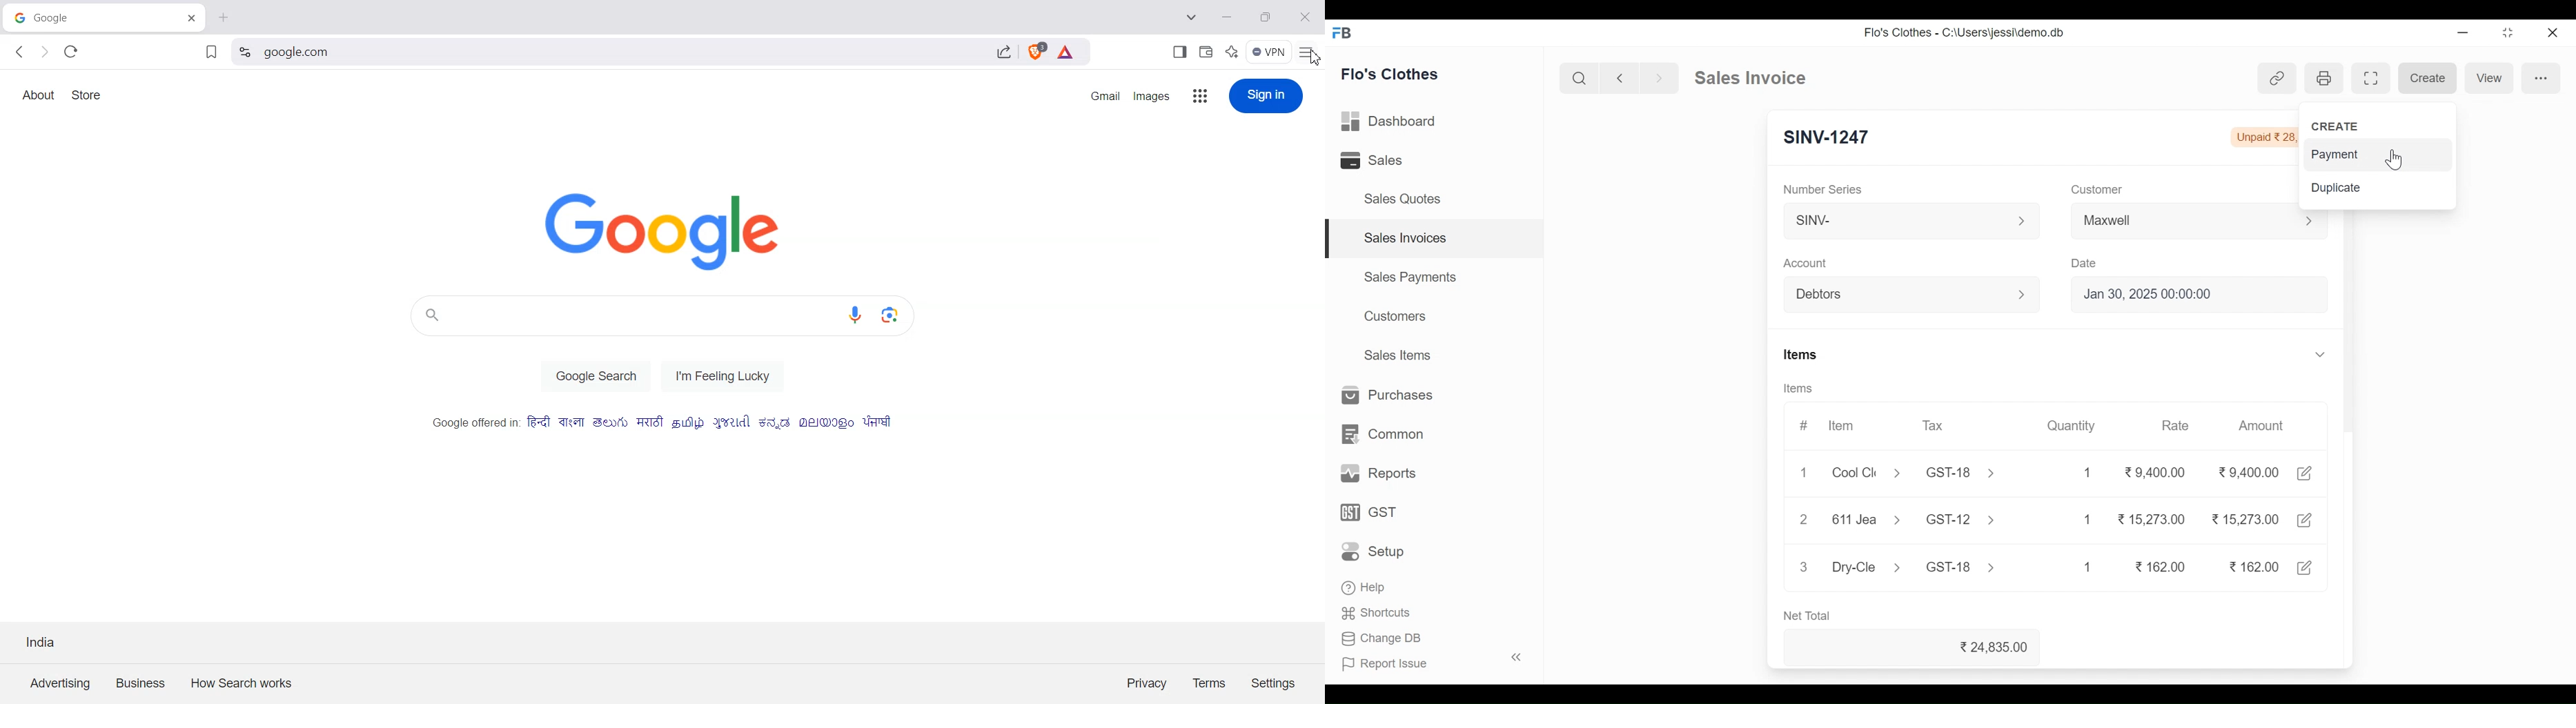 Image resolution: width=2576 pixels, height=728 pixels. Describe the element at coordinates (2336, 186) in the screenshot. I see `Duplicate` at that location.